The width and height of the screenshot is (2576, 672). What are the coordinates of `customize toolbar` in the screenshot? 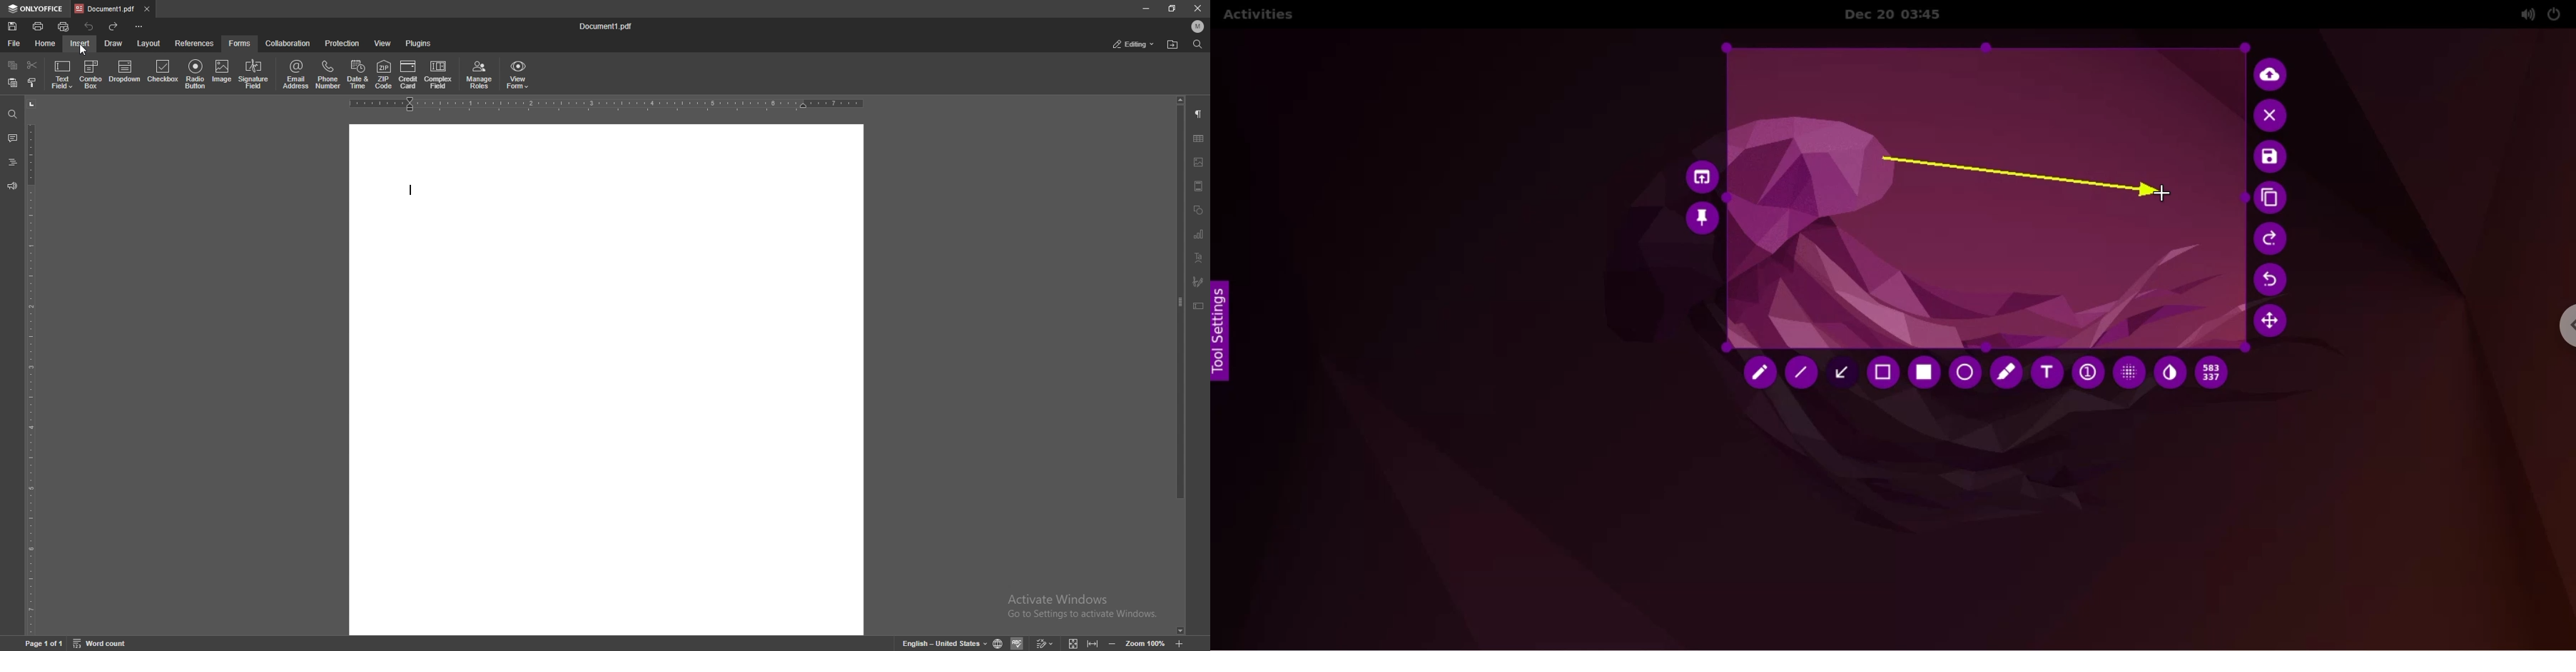 It's located at (139, 27).